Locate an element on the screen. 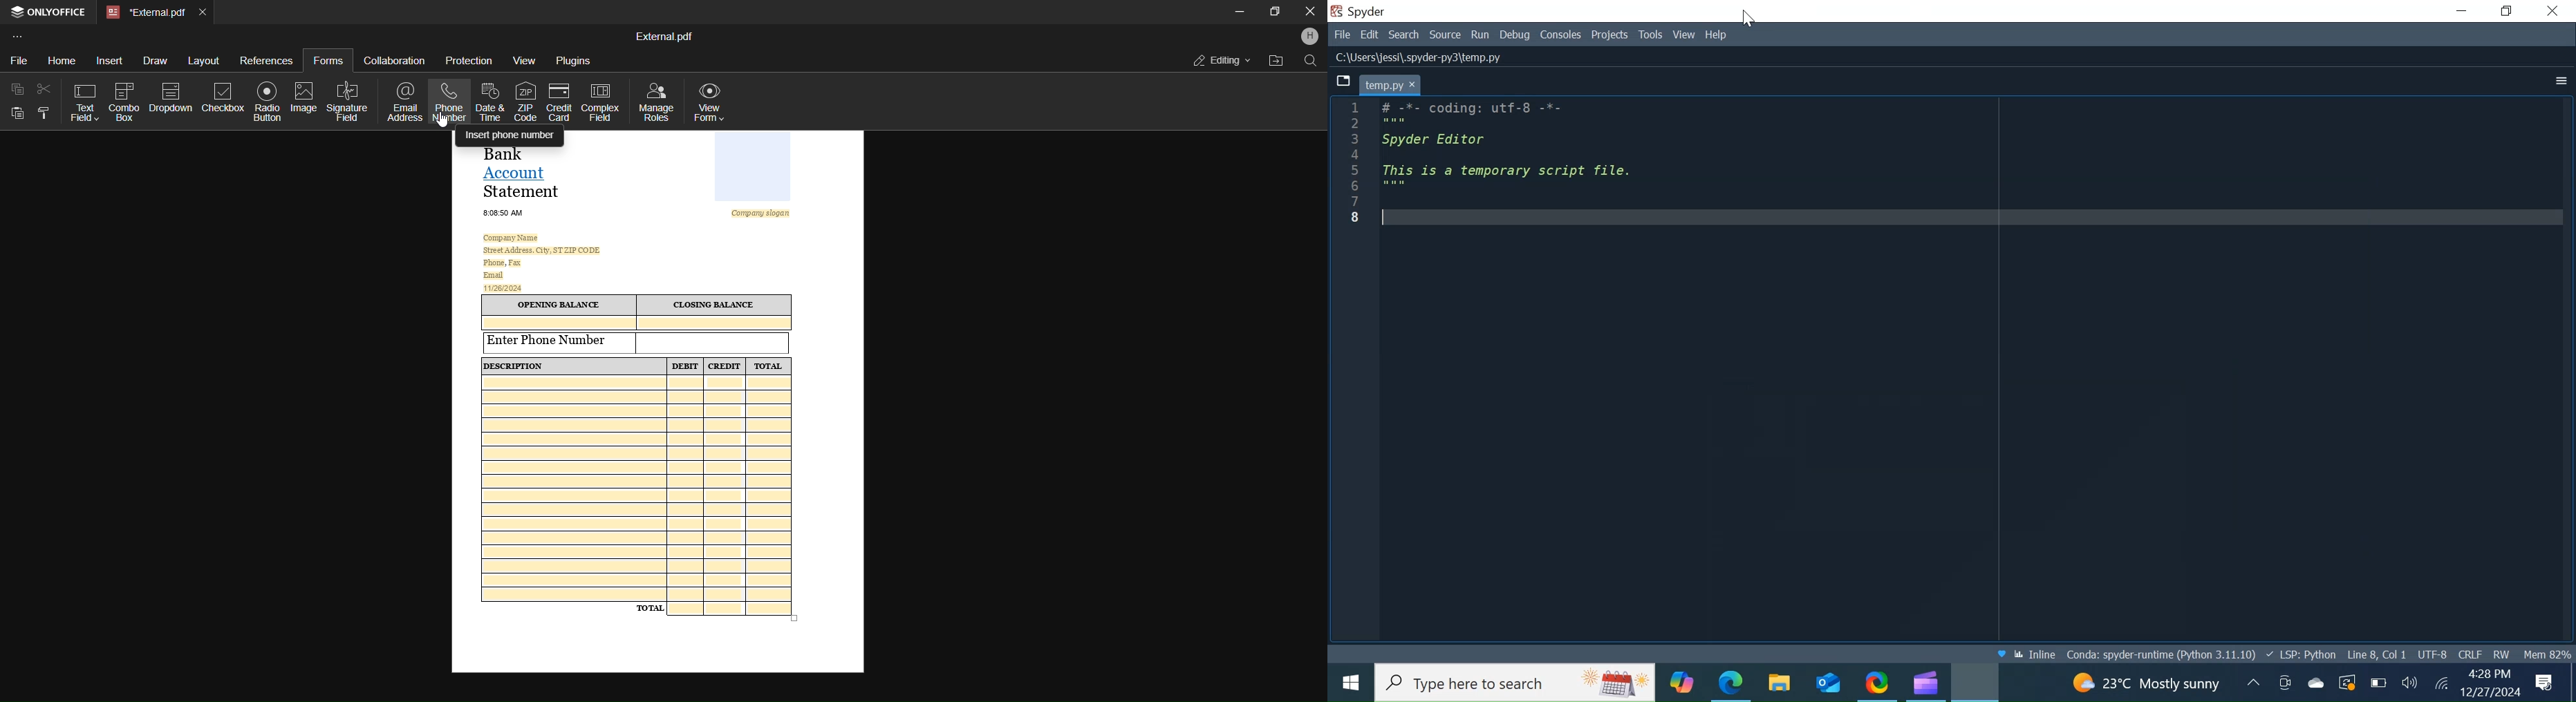 Image resolution: width=2576 pixels, height=728 pixels. Cursor is located at coordinates (1750, 18).